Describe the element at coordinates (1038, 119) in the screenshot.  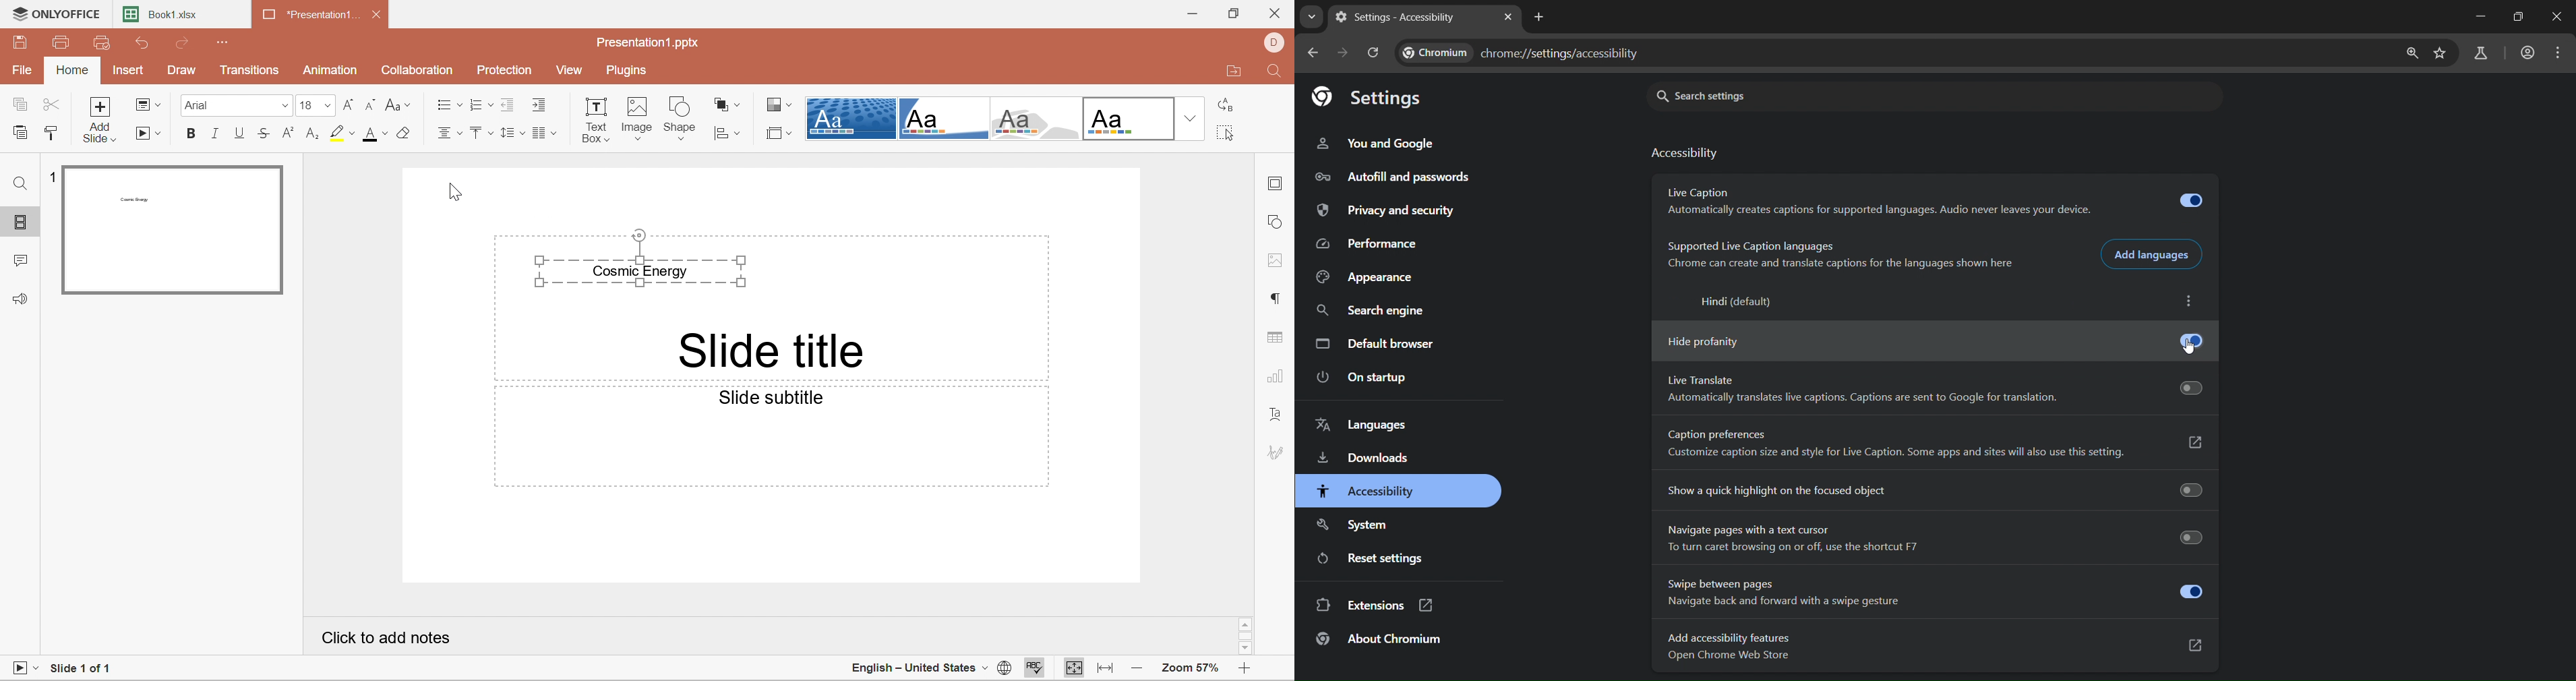
I see `Turtle` at that location.